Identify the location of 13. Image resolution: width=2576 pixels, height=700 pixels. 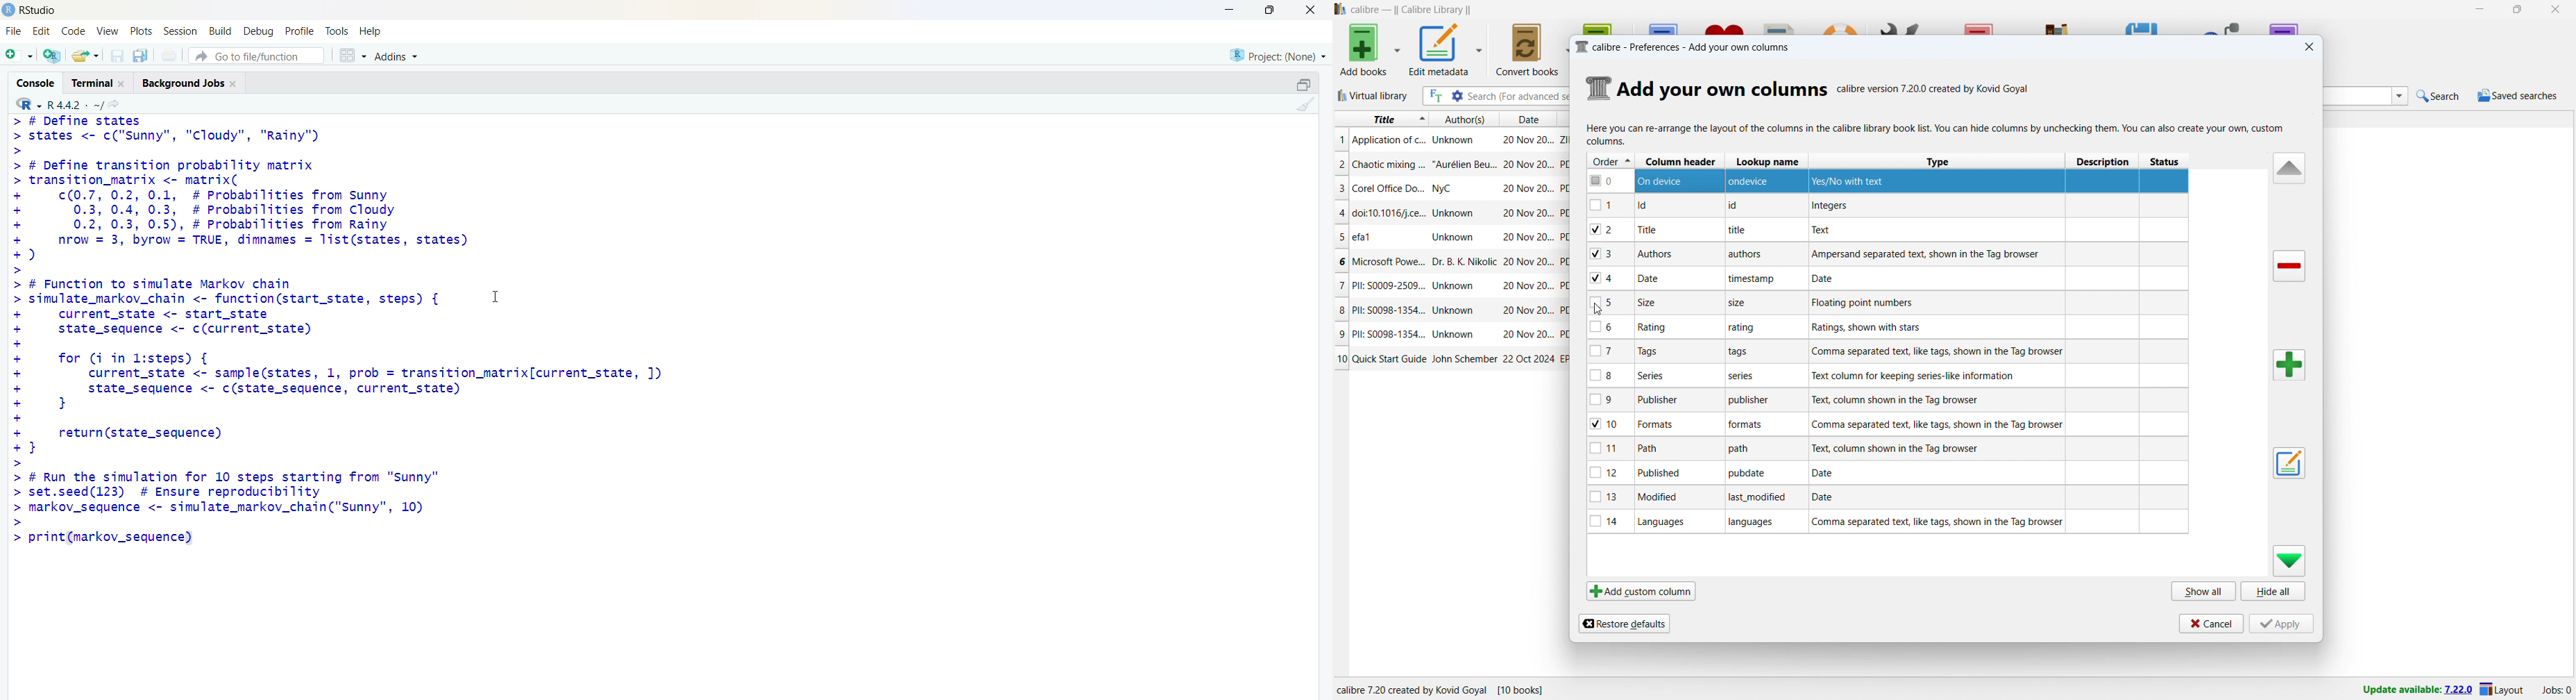
(1608, 497).